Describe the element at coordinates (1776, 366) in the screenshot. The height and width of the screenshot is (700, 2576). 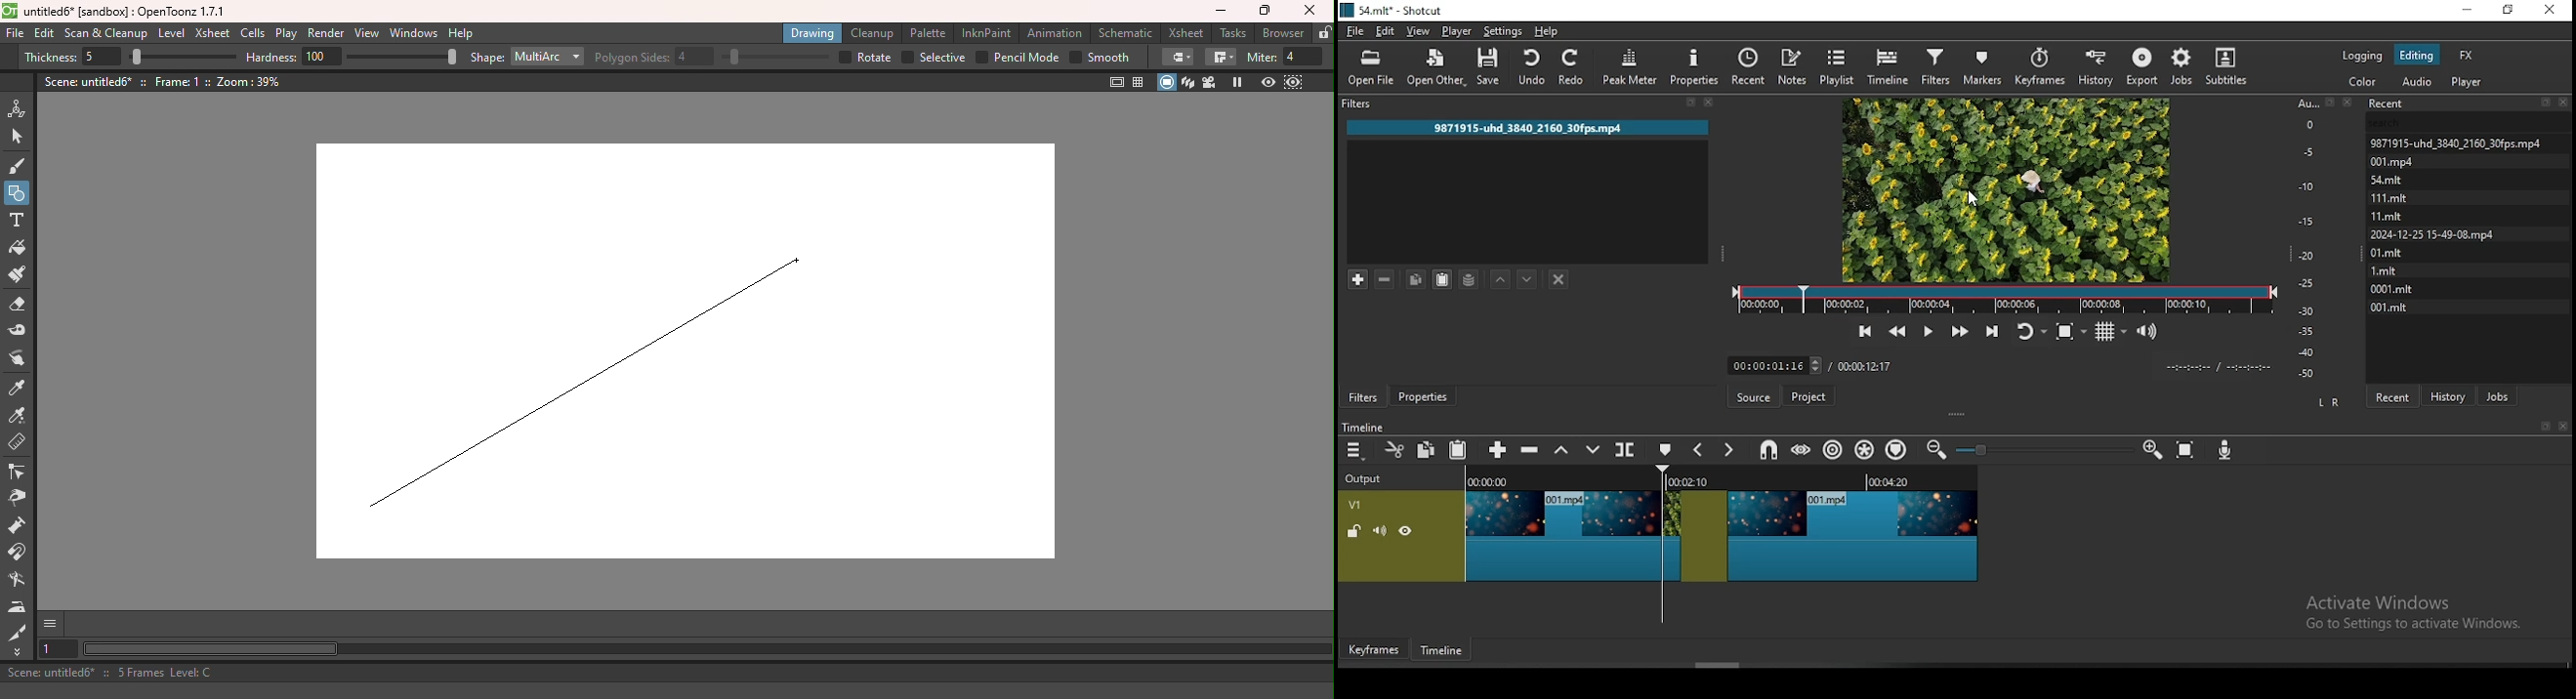
I see `timer` at that location.